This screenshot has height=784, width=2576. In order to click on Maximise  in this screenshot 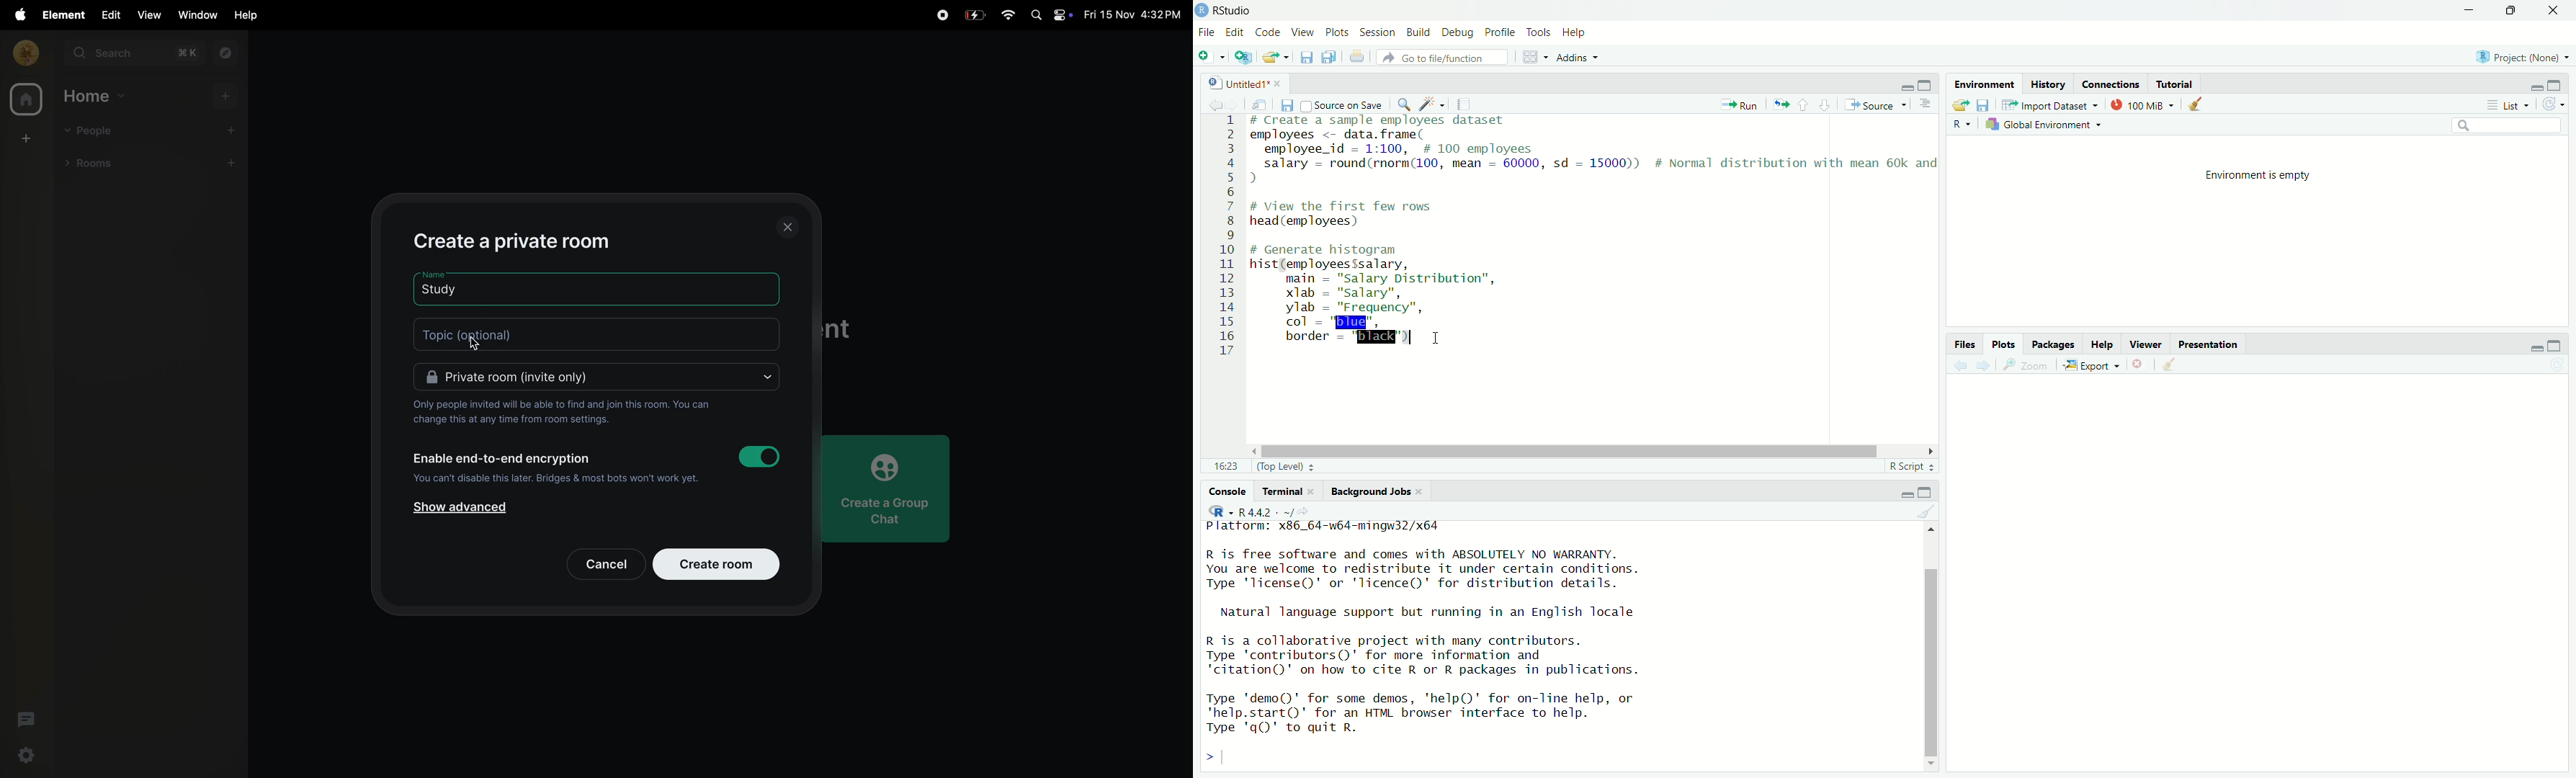, I will do `click(2554, 346)`.